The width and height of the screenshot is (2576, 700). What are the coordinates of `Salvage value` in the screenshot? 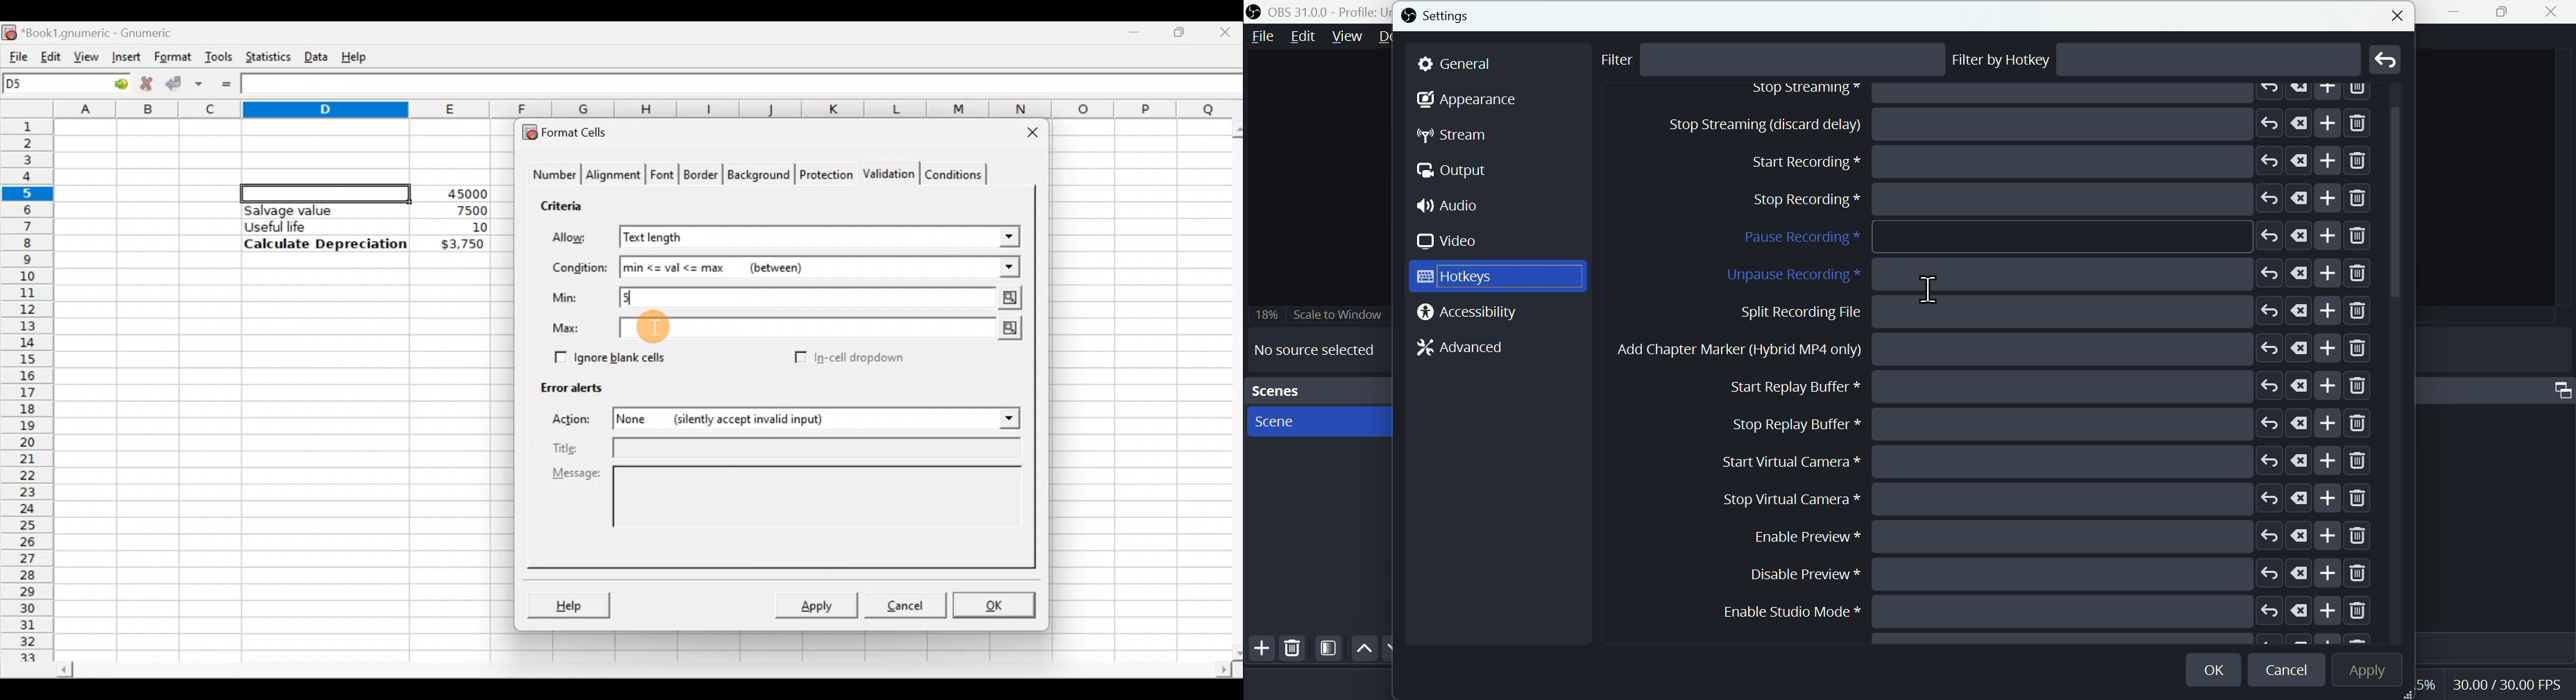 It's located at (313, 210).